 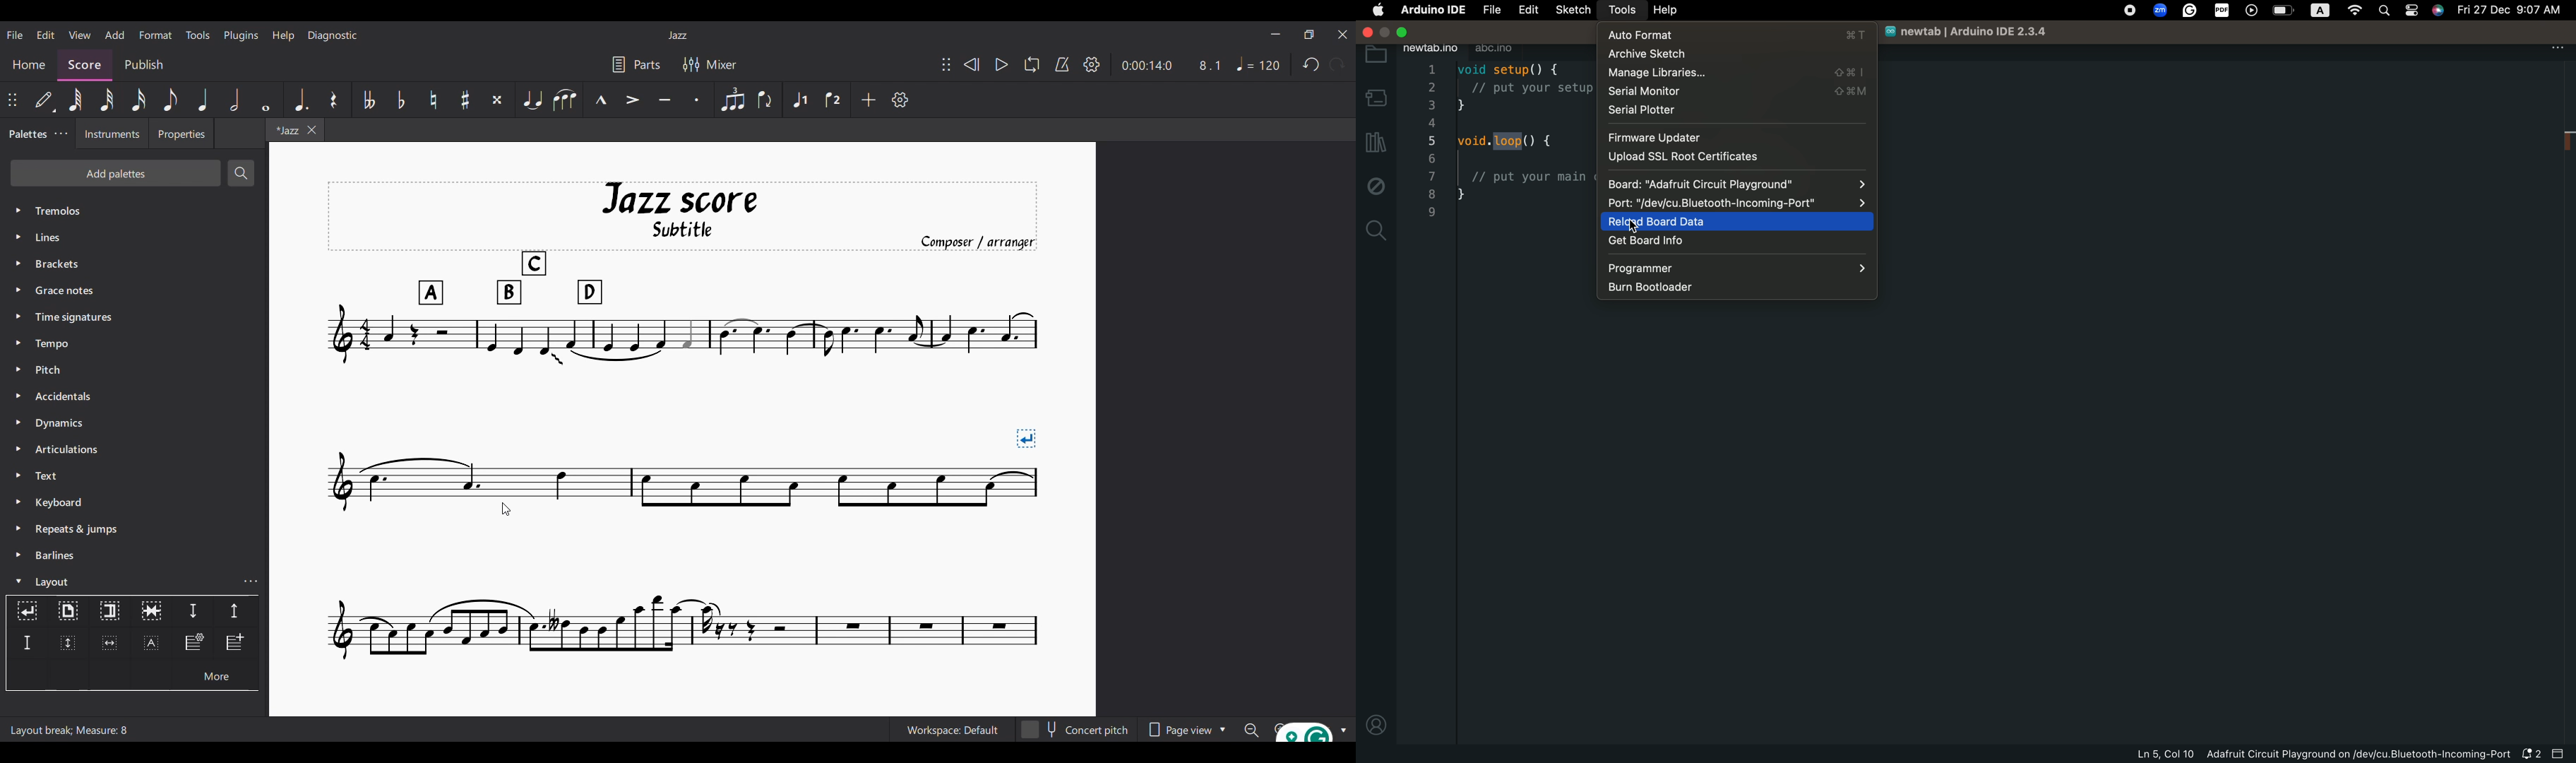 What do you see at coordinates (953, 729) in the screenshot?
I see `Workspace: Default` at bounding box center [953, 729].